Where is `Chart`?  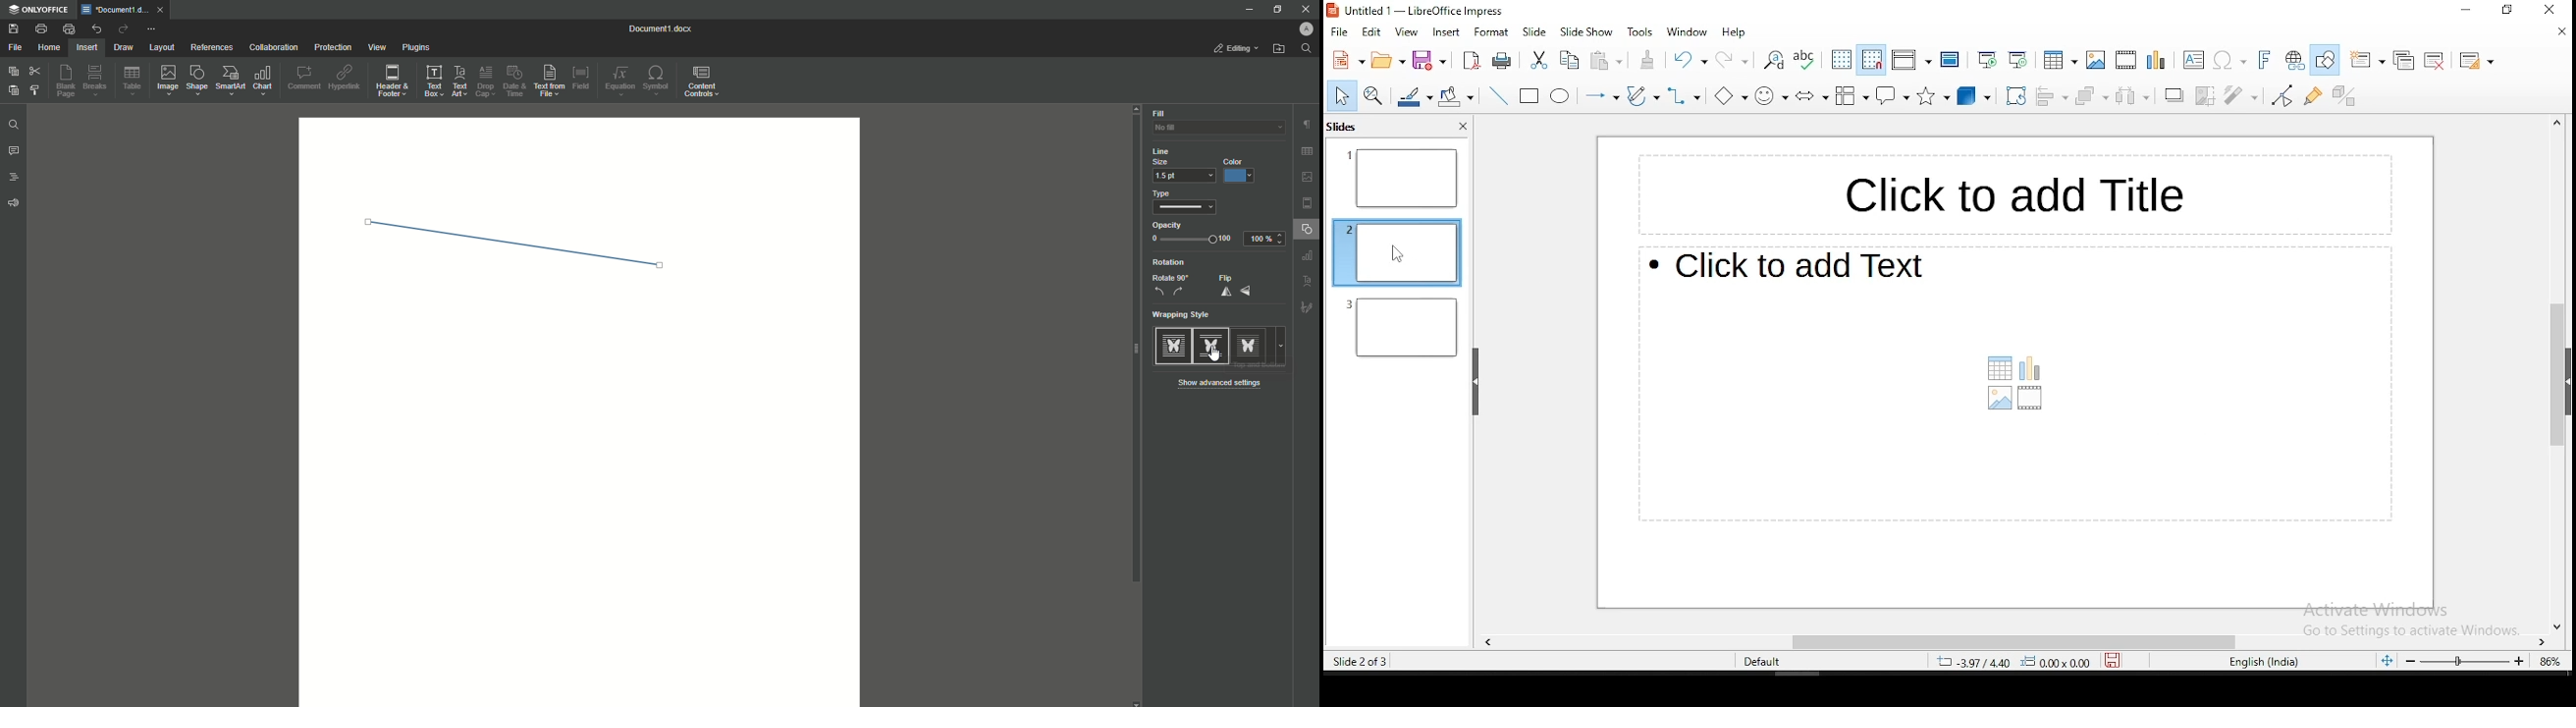
Chart is located at coordinates (265, 80).